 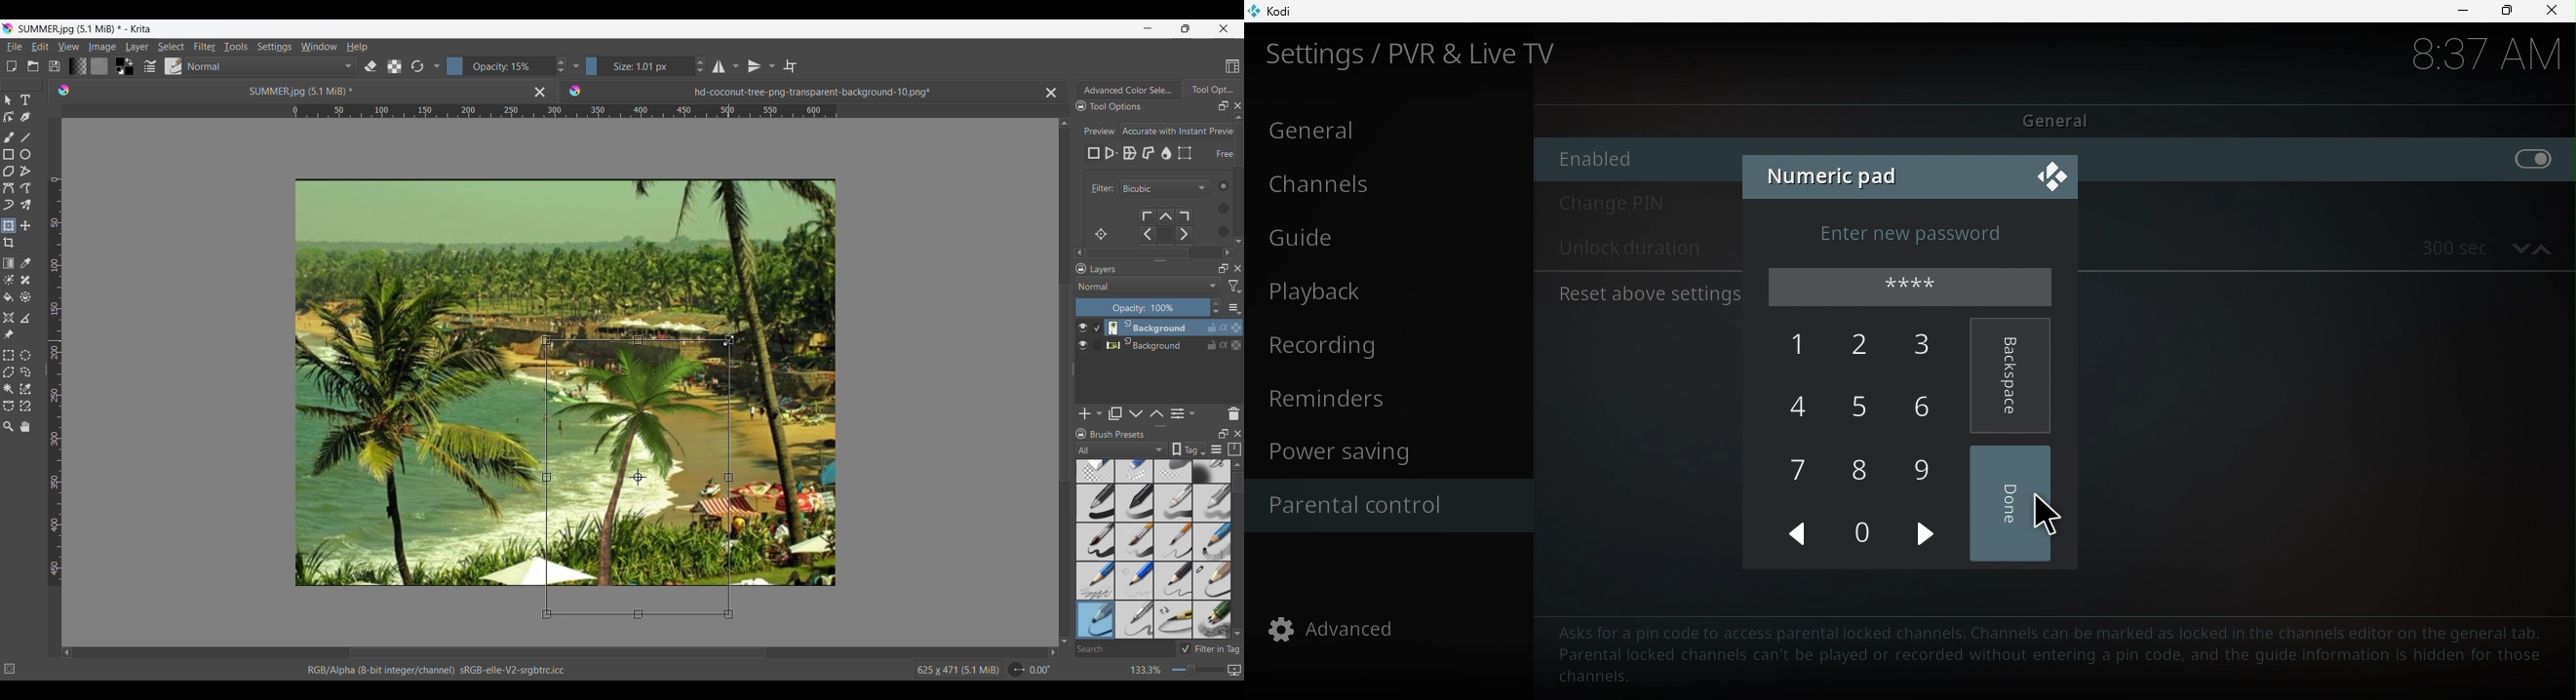 What do you see at coordinates (1235, 413) in the screenshot?
I see `Delete layer/mask` at bounding box center [1235, 413].